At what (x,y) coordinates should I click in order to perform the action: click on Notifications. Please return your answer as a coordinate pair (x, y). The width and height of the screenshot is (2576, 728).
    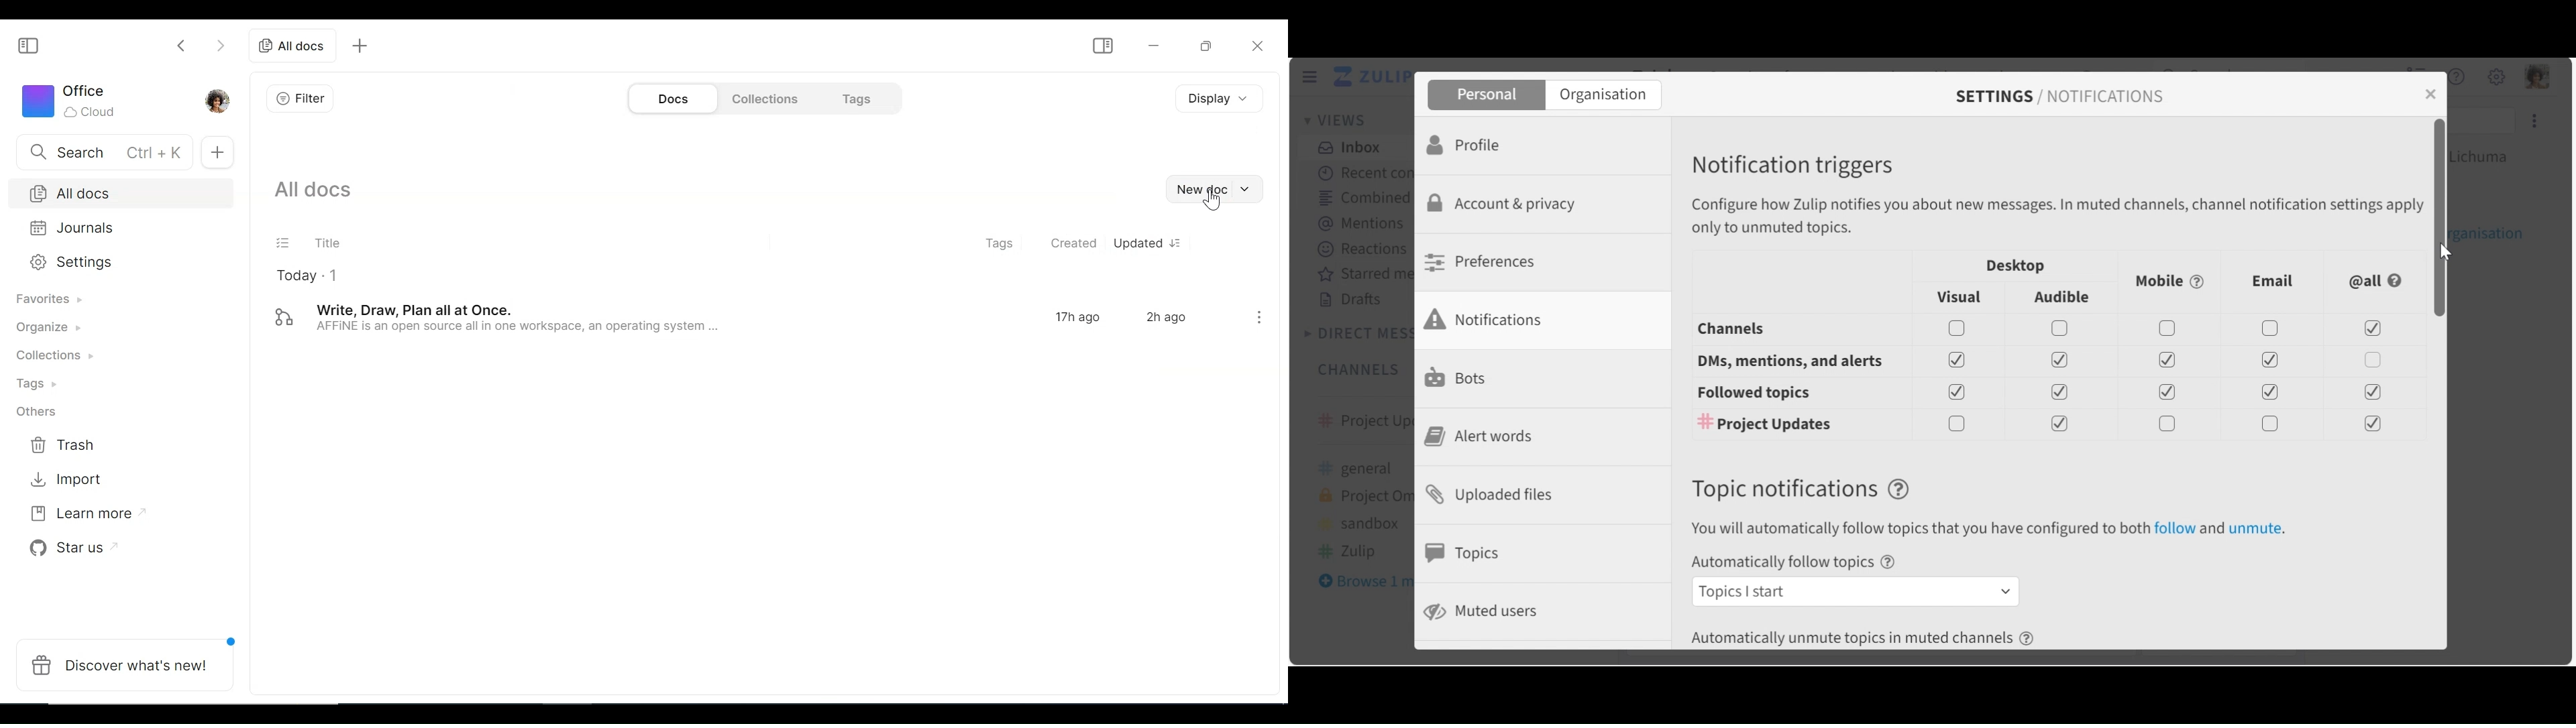
    Looking at the image, I should click on (1493, 319).